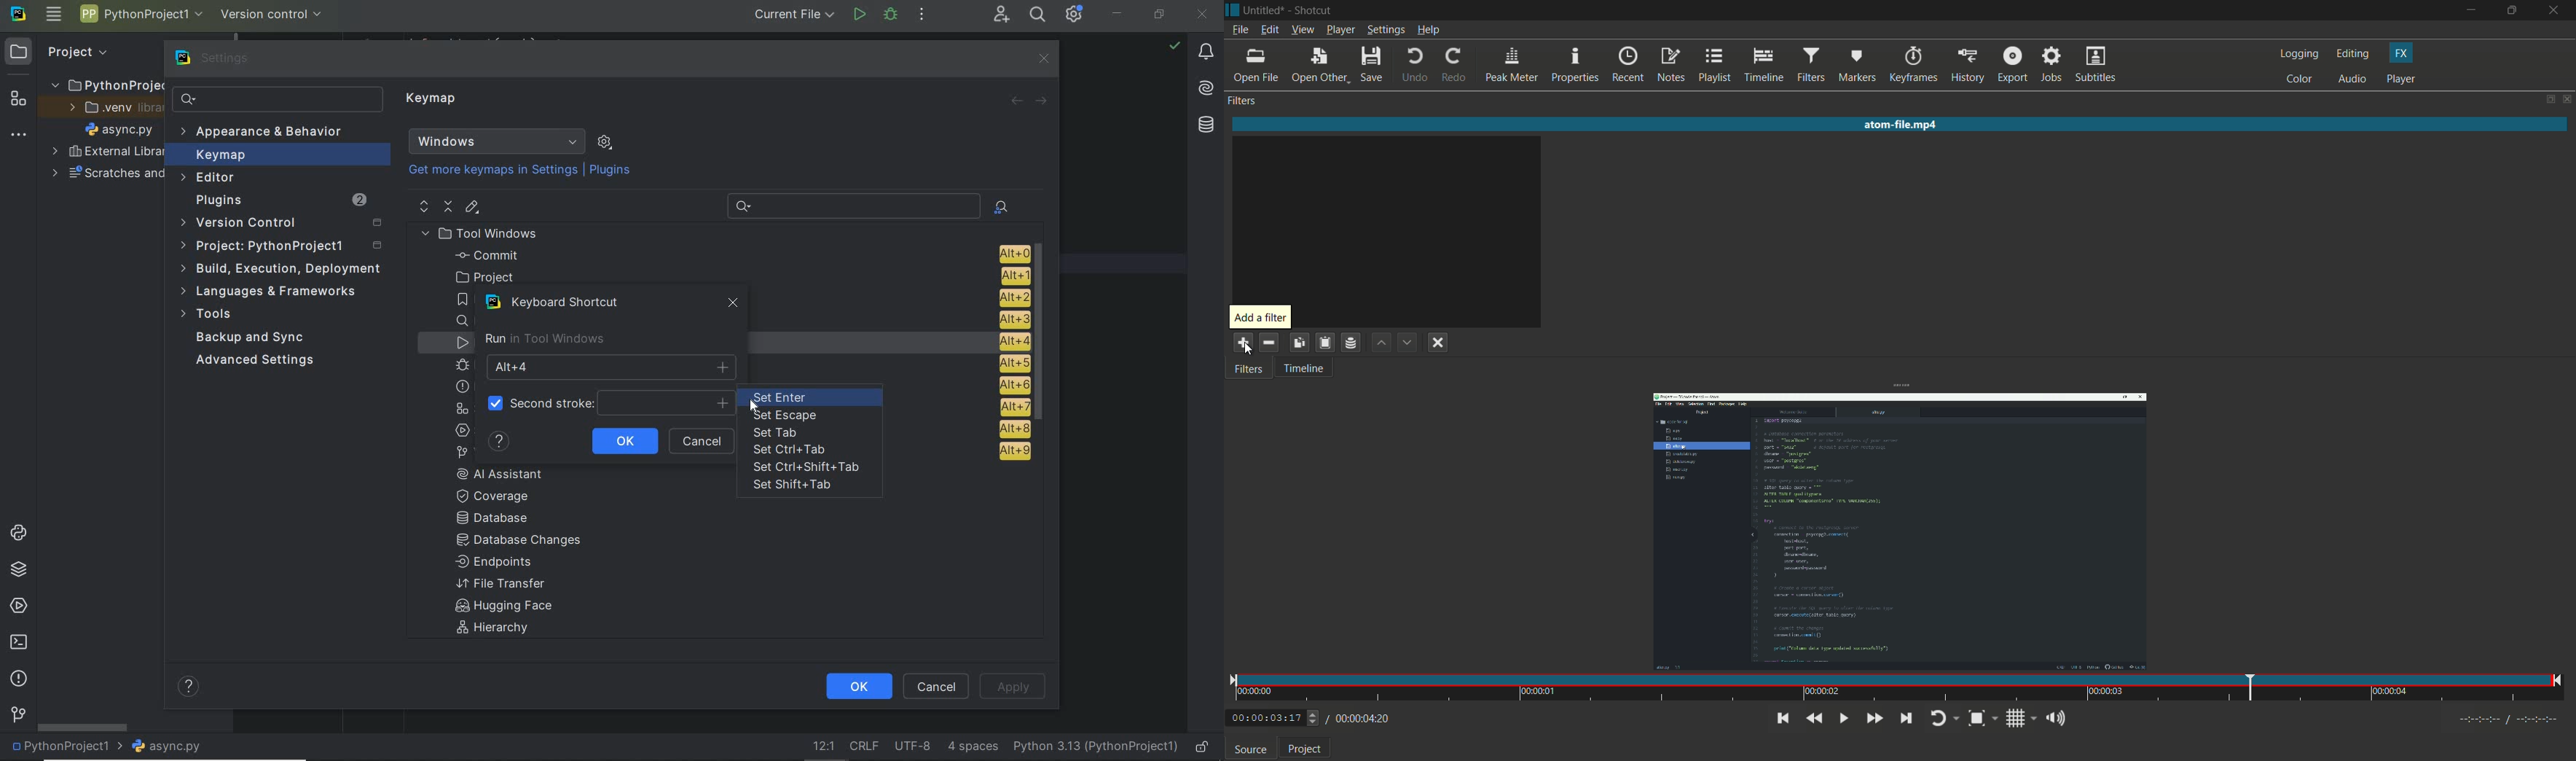 The image size is (2576, 784). What do you see at coordinates (1968, 63) in the screenshot?
I see `history` at bounding box center [1968, 63].